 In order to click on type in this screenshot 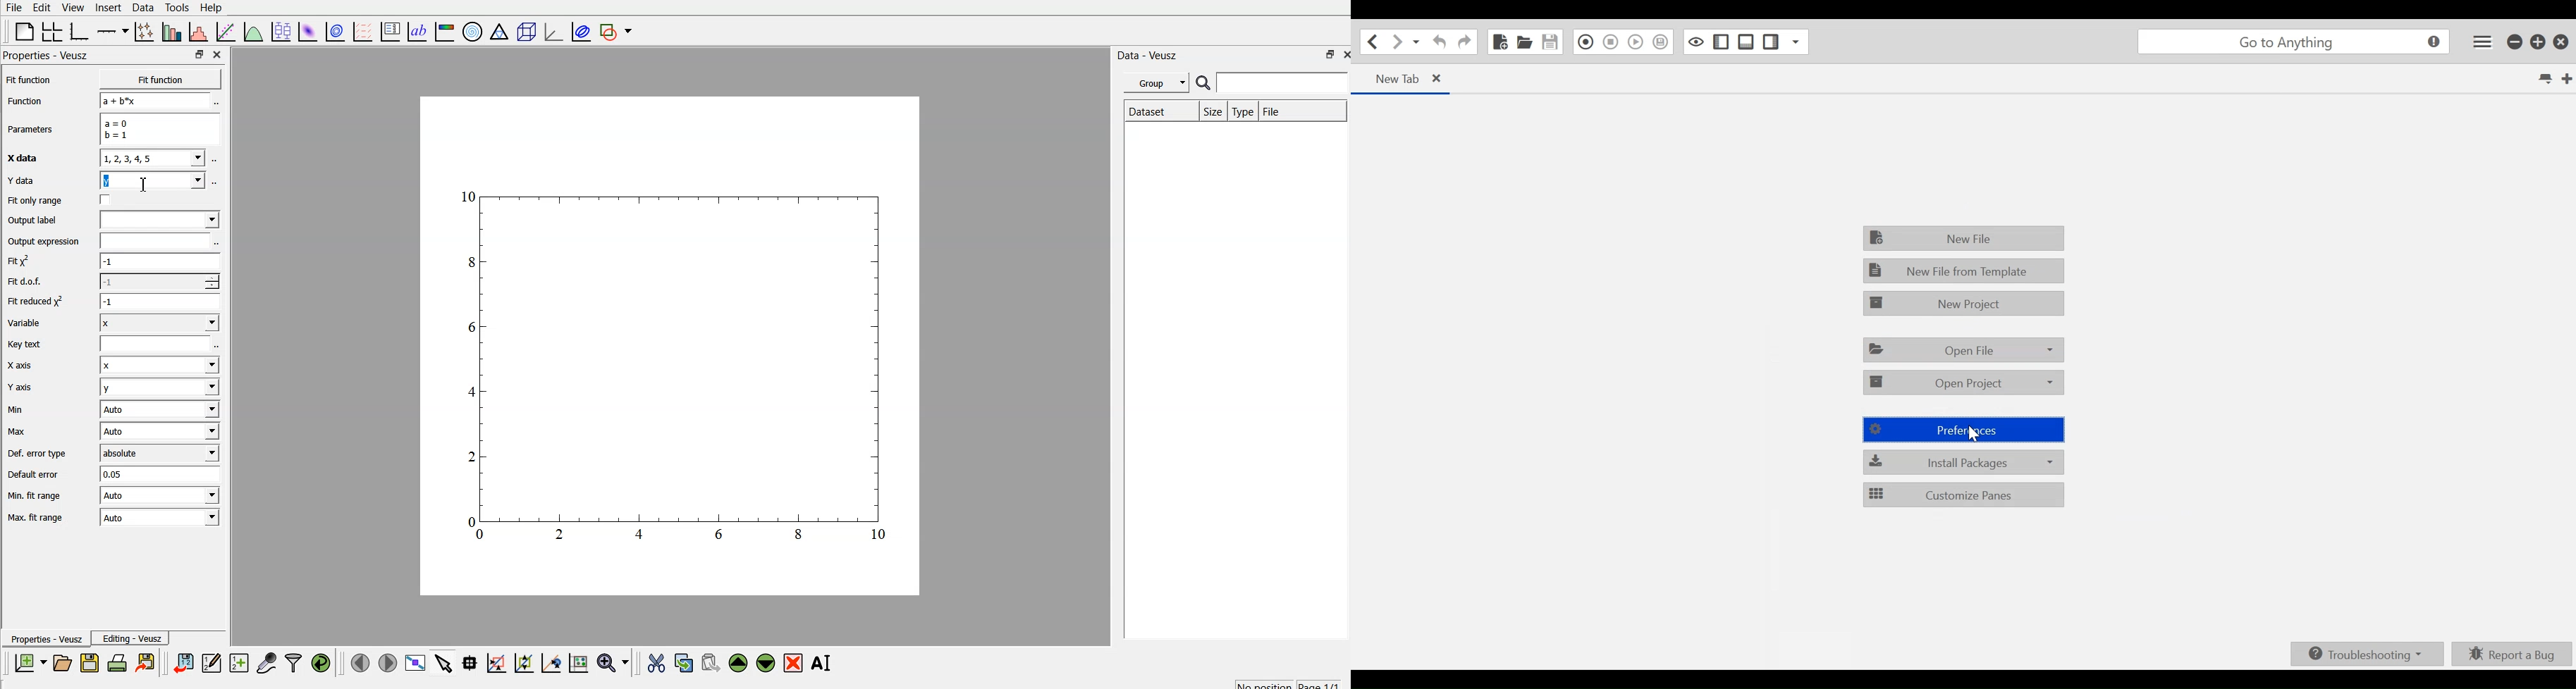, I will do `click(1243, 111)`.